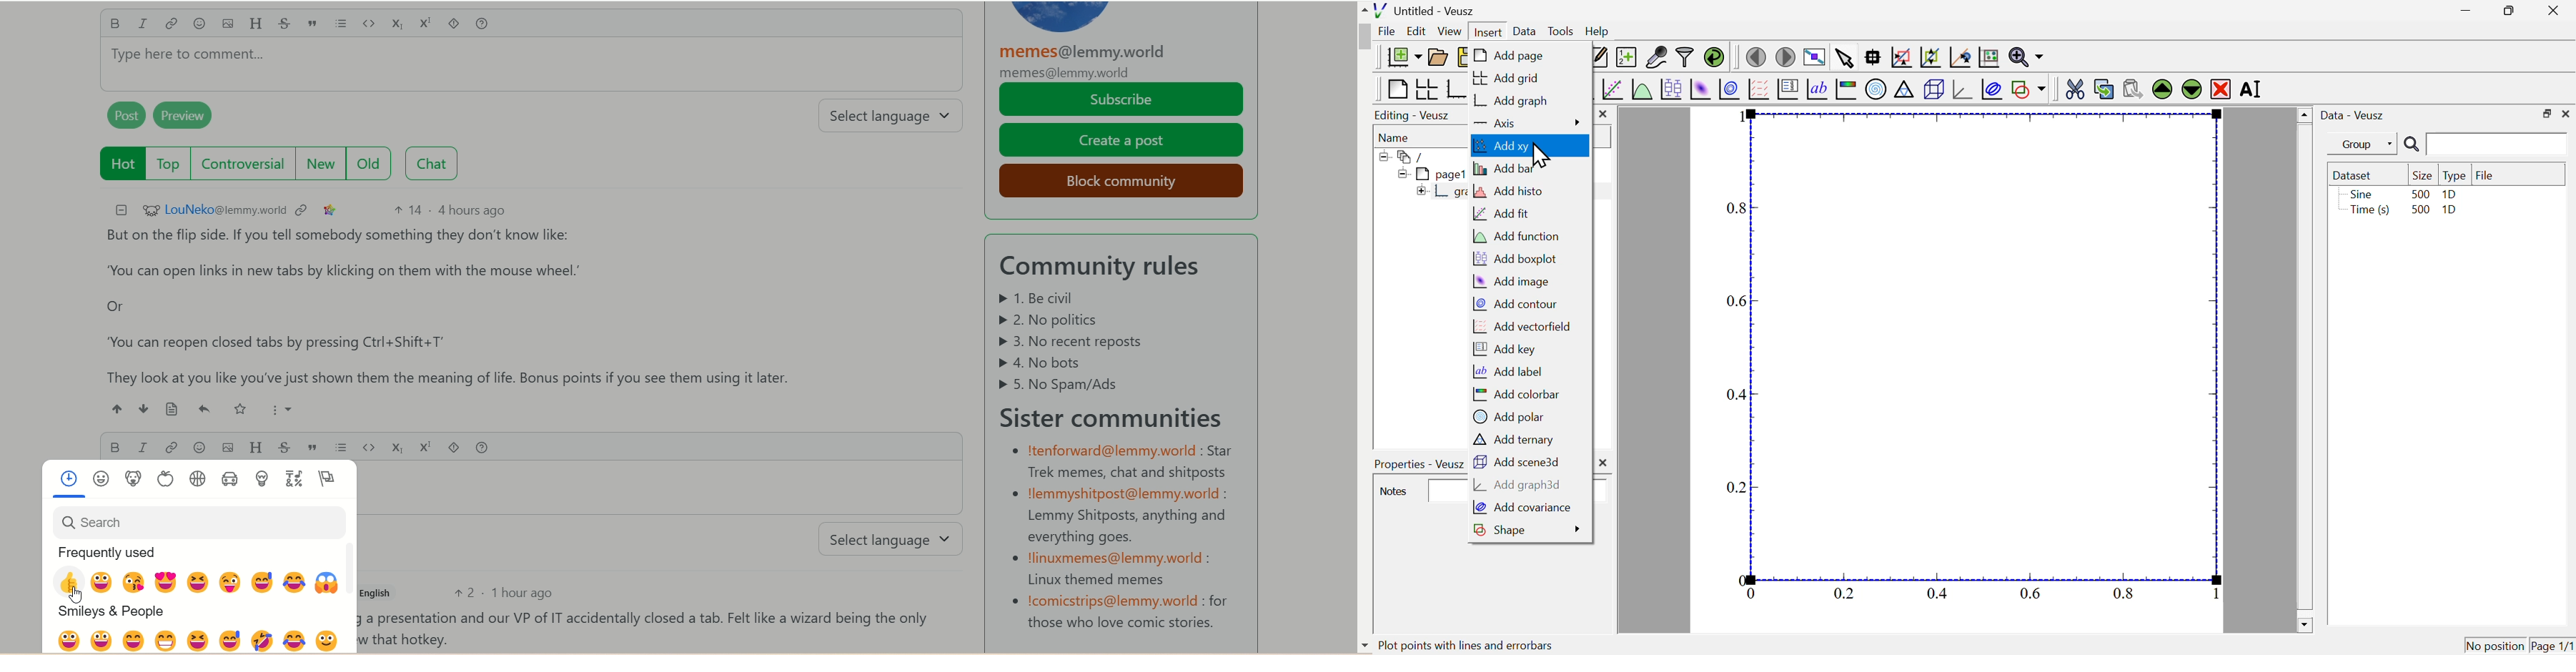 This screenshot has height=672, width=2576. I want to click on Pointer, so click(73, 604).